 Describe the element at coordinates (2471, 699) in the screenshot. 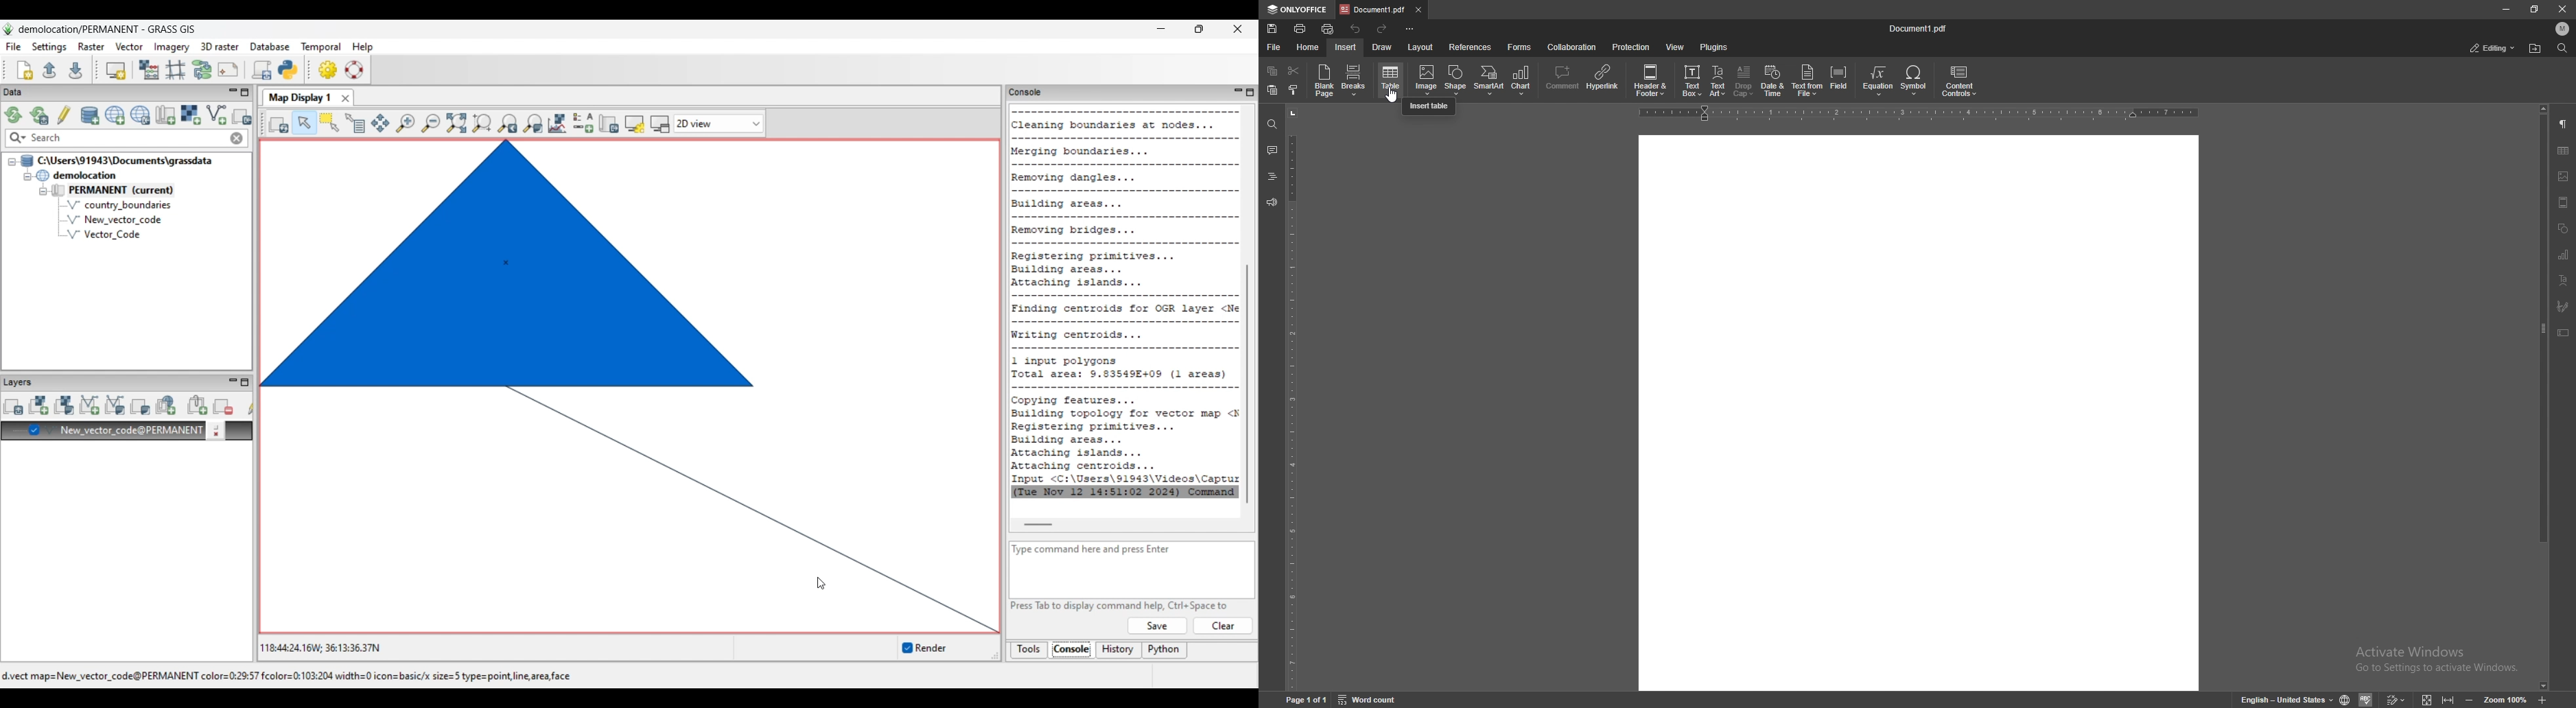

I see `zoom out` at that location.